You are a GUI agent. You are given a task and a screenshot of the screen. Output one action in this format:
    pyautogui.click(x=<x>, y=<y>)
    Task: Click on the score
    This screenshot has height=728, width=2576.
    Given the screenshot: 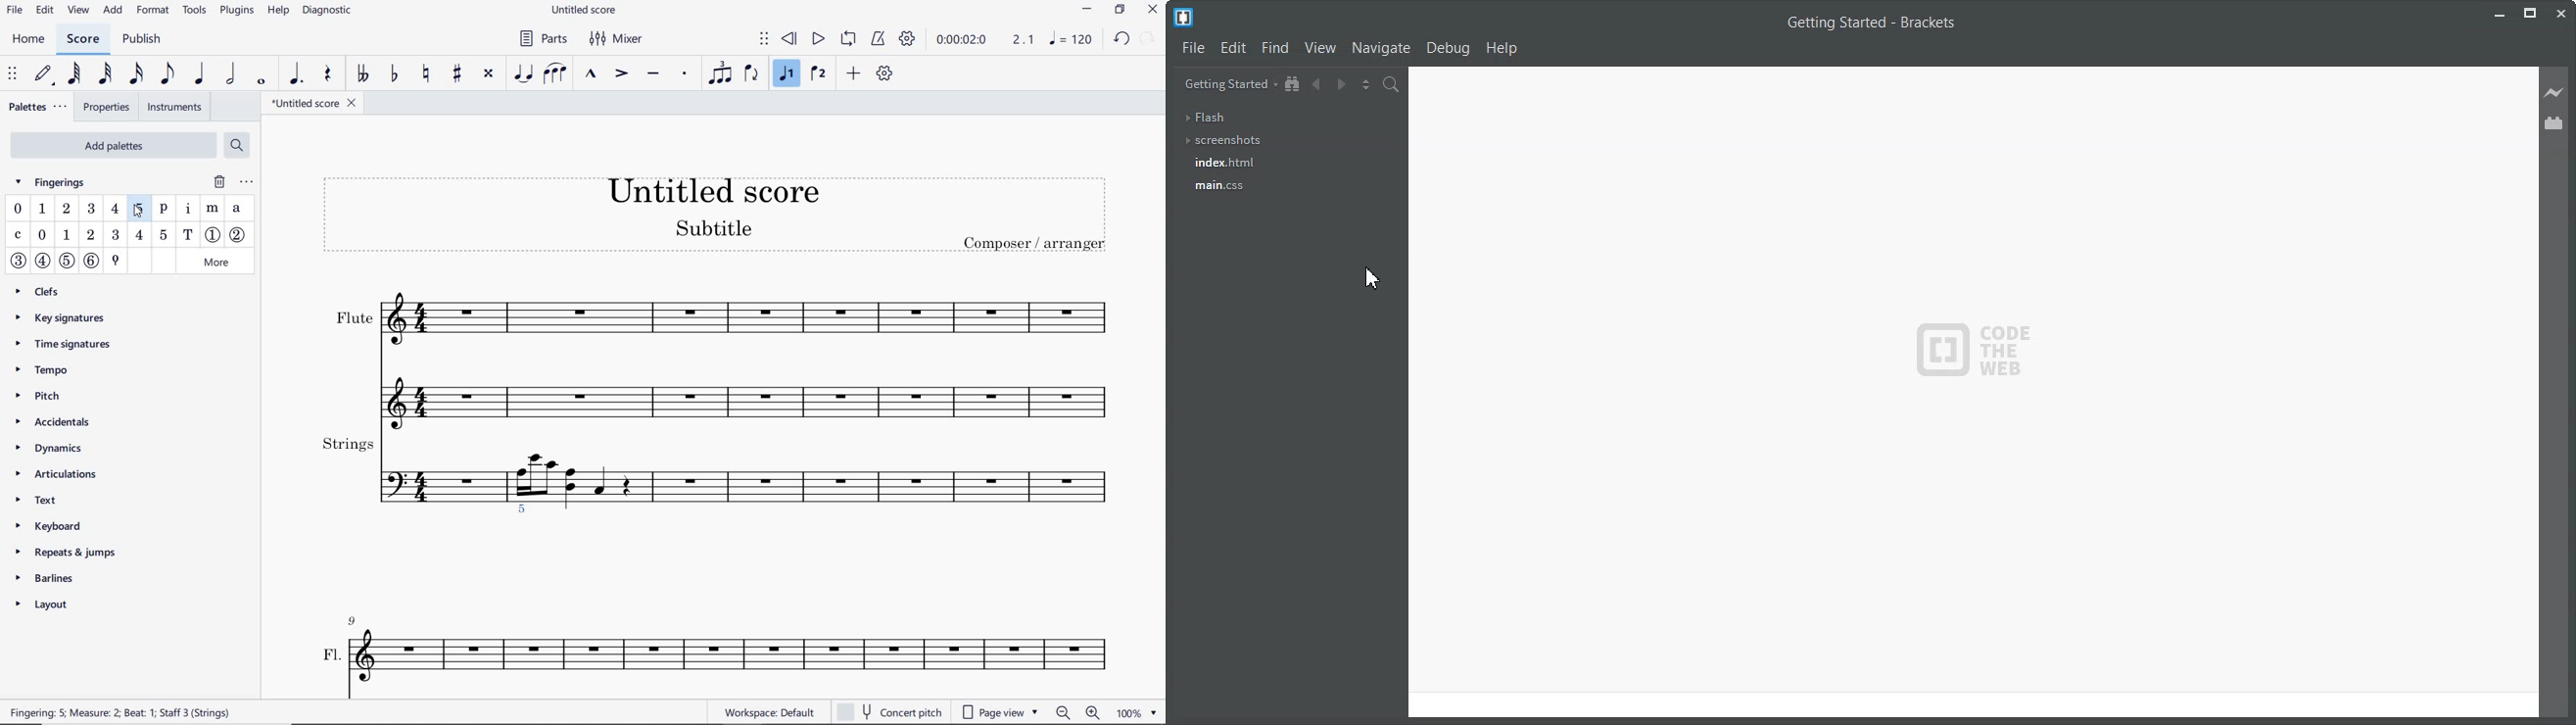 What is the action you would take?
    pyautogui.click(x=81, y=40)
    